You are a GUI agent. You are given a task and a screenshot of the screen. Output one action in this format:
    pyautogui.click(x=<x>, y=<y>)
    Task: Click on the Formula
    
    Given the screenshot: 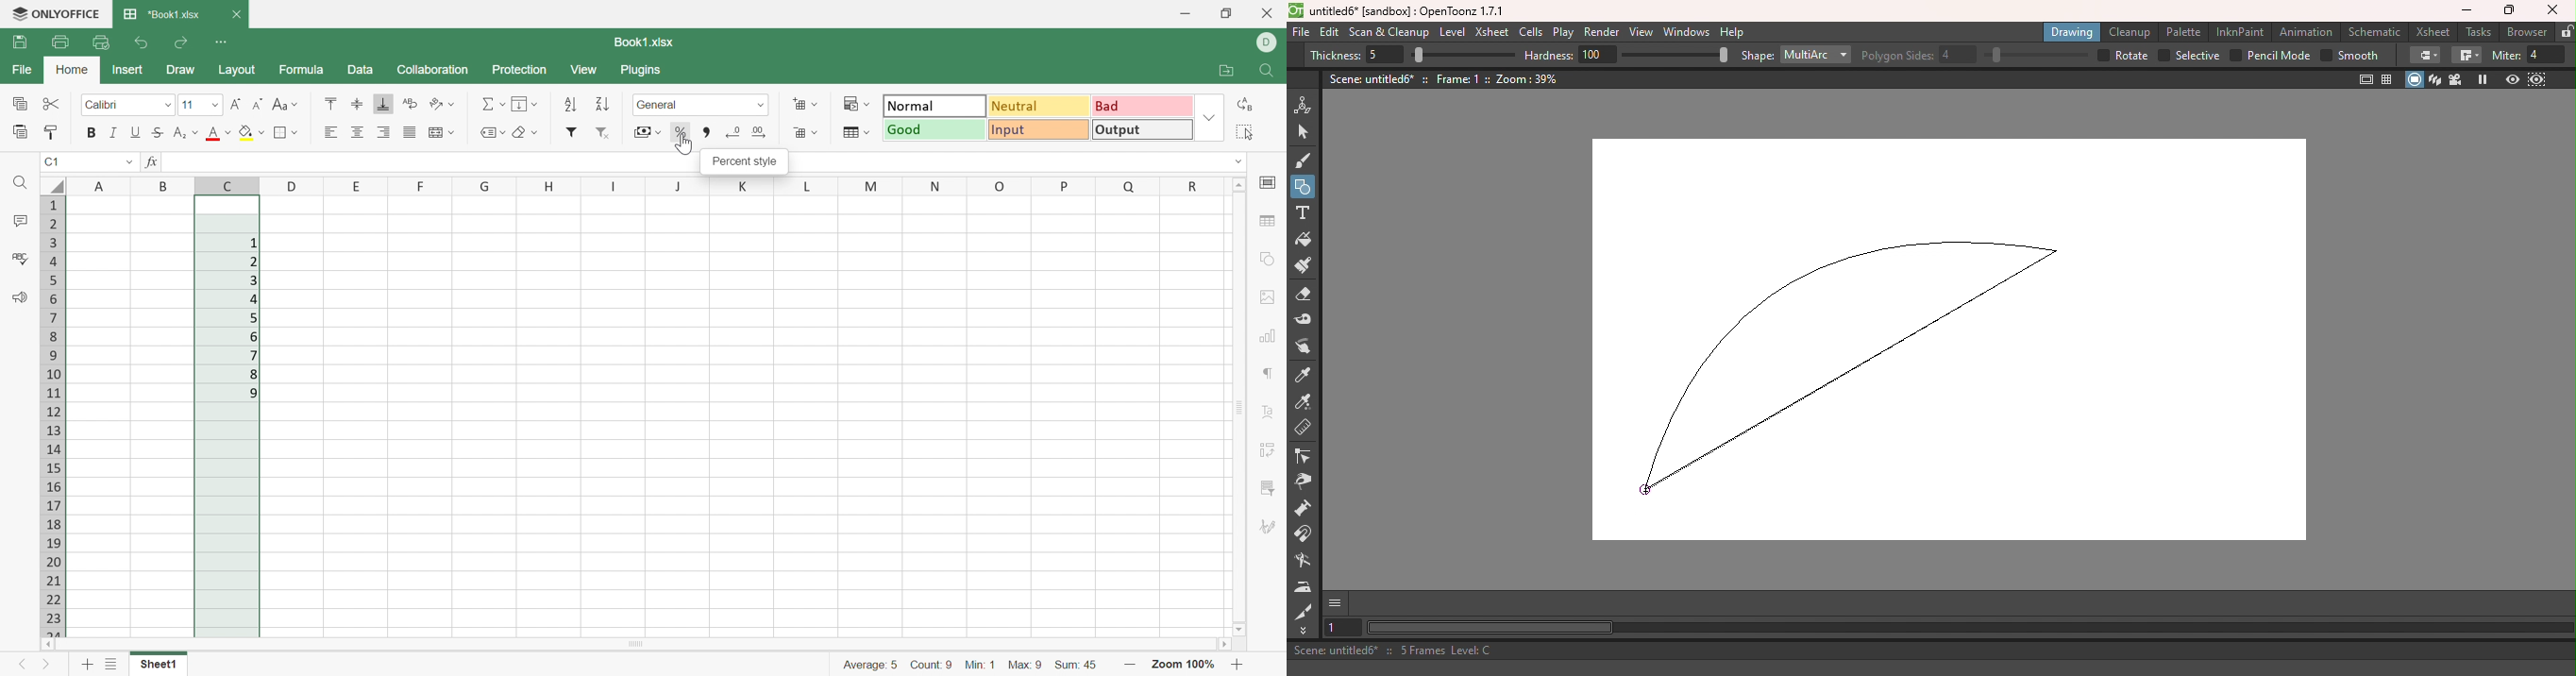 What is the action you would take?
    pyautogui.click(x=306, y=71)
    